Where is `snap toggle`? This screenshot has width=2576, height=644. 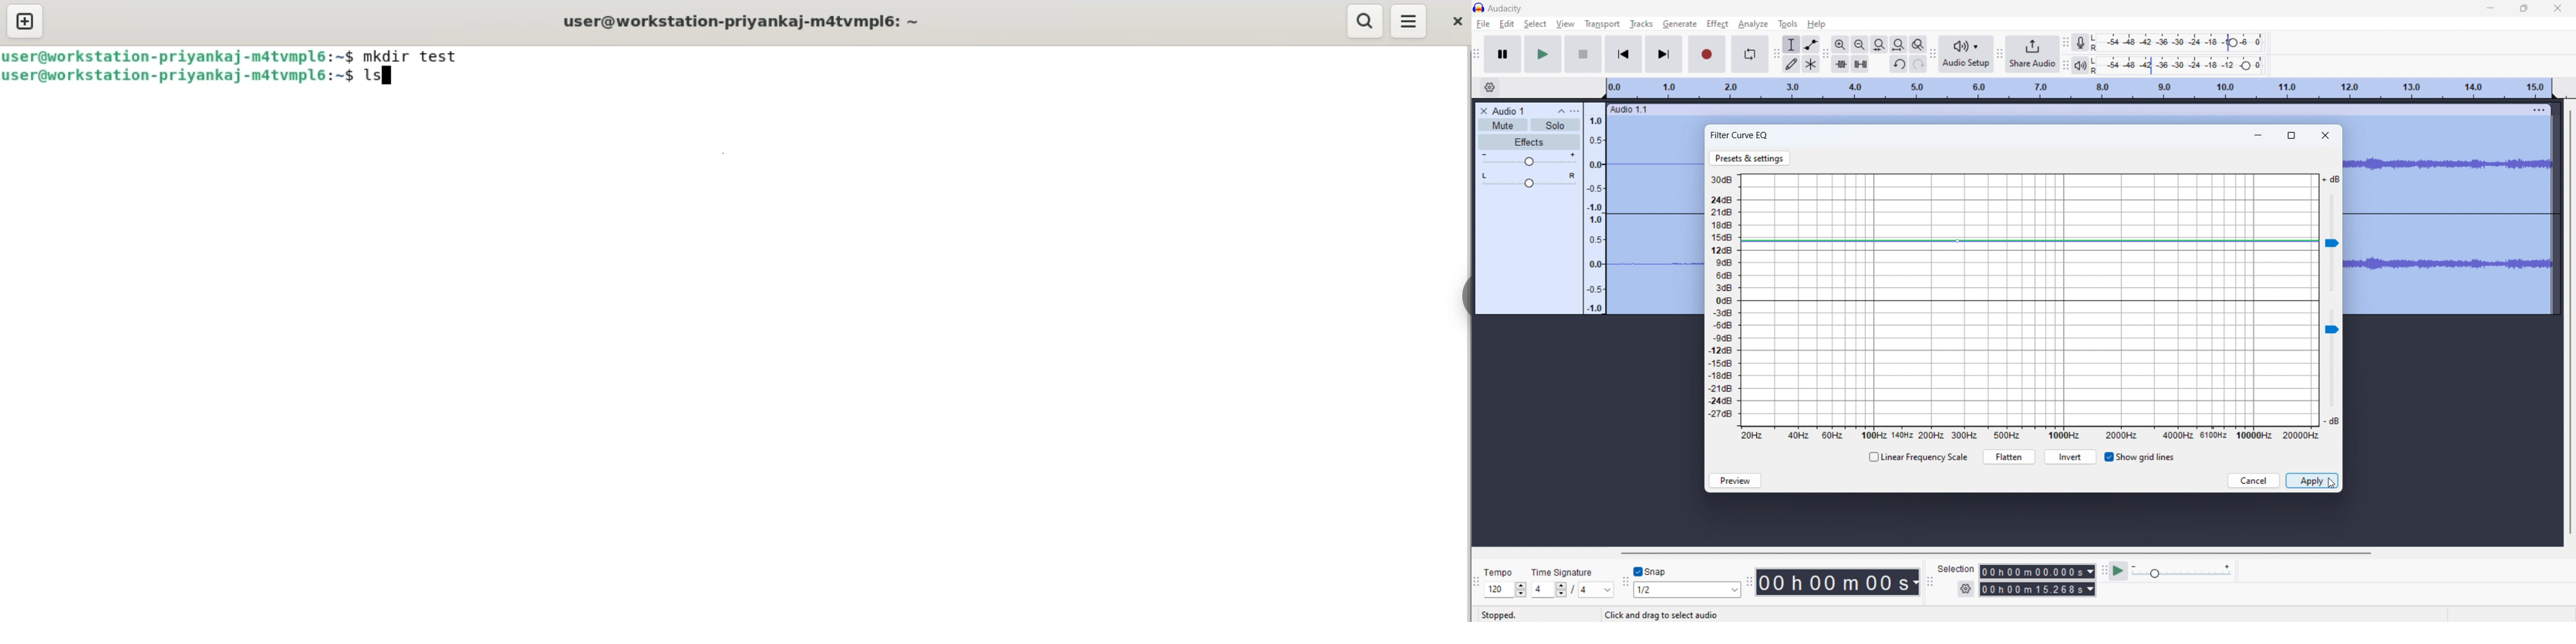 snap toggle is located at coordinates (1651, 571).